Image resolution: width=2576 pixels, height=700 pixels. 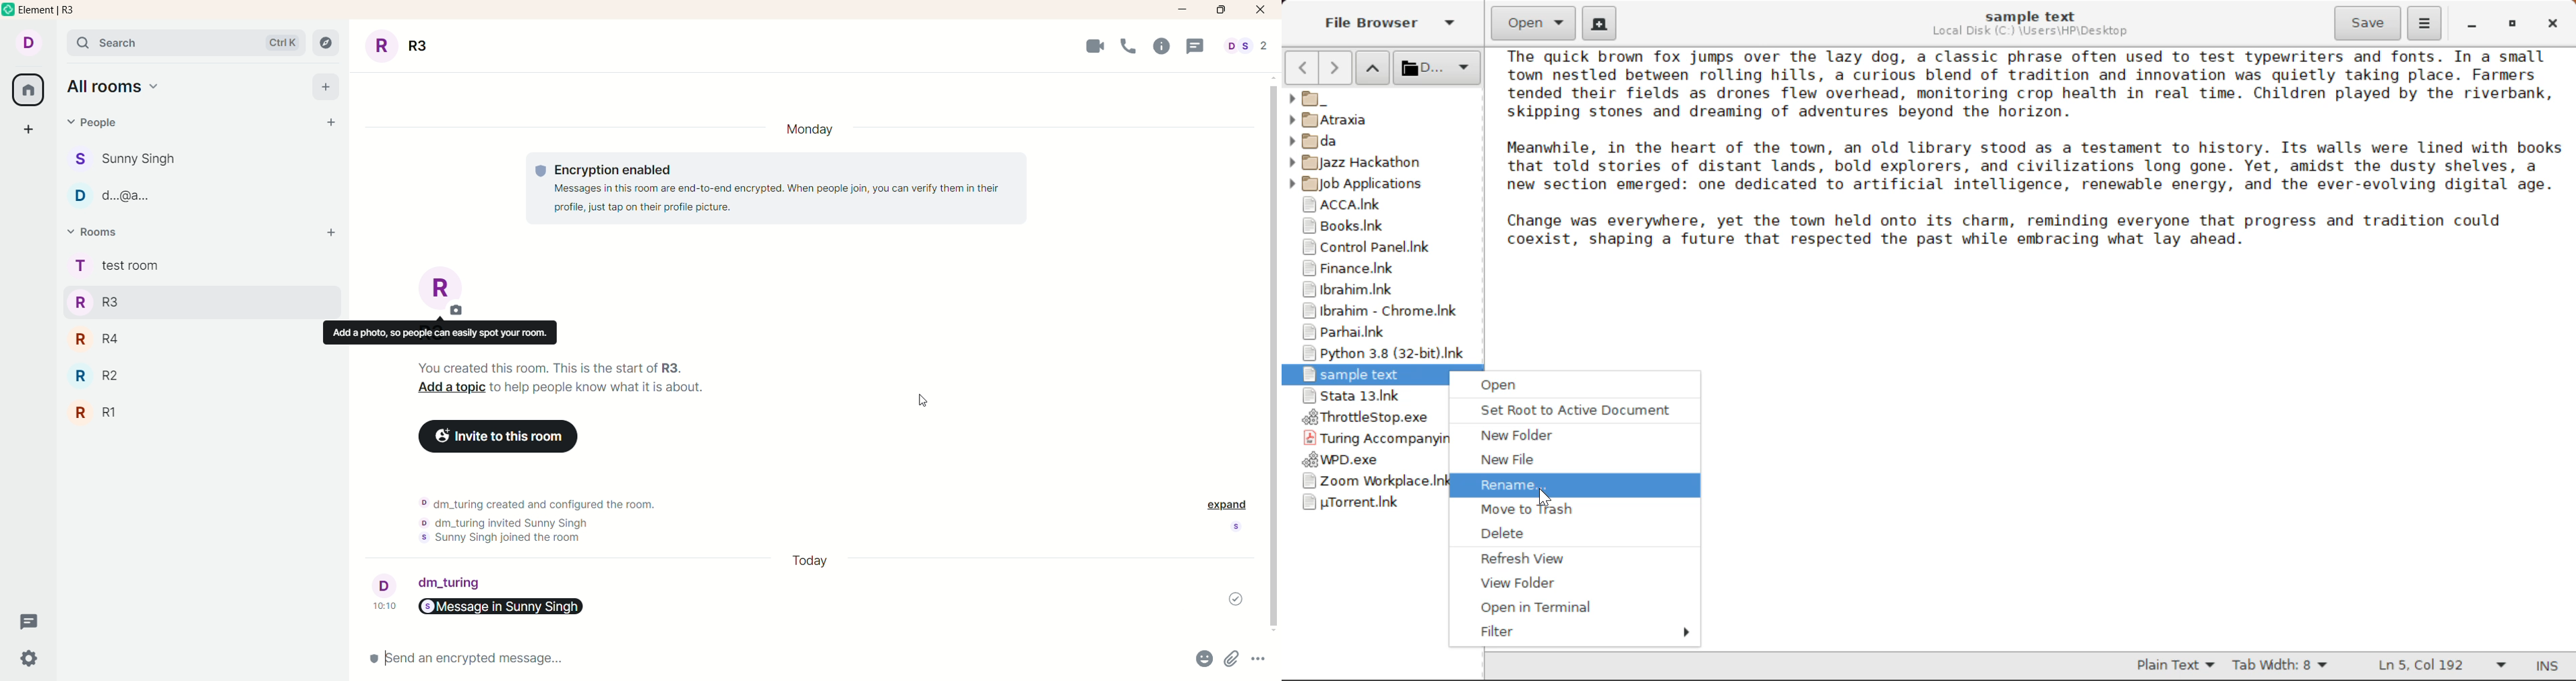 What do you see at coordinates (95, 234) in the screenshot?
I see `rooms` at bounding box center [95, 234].